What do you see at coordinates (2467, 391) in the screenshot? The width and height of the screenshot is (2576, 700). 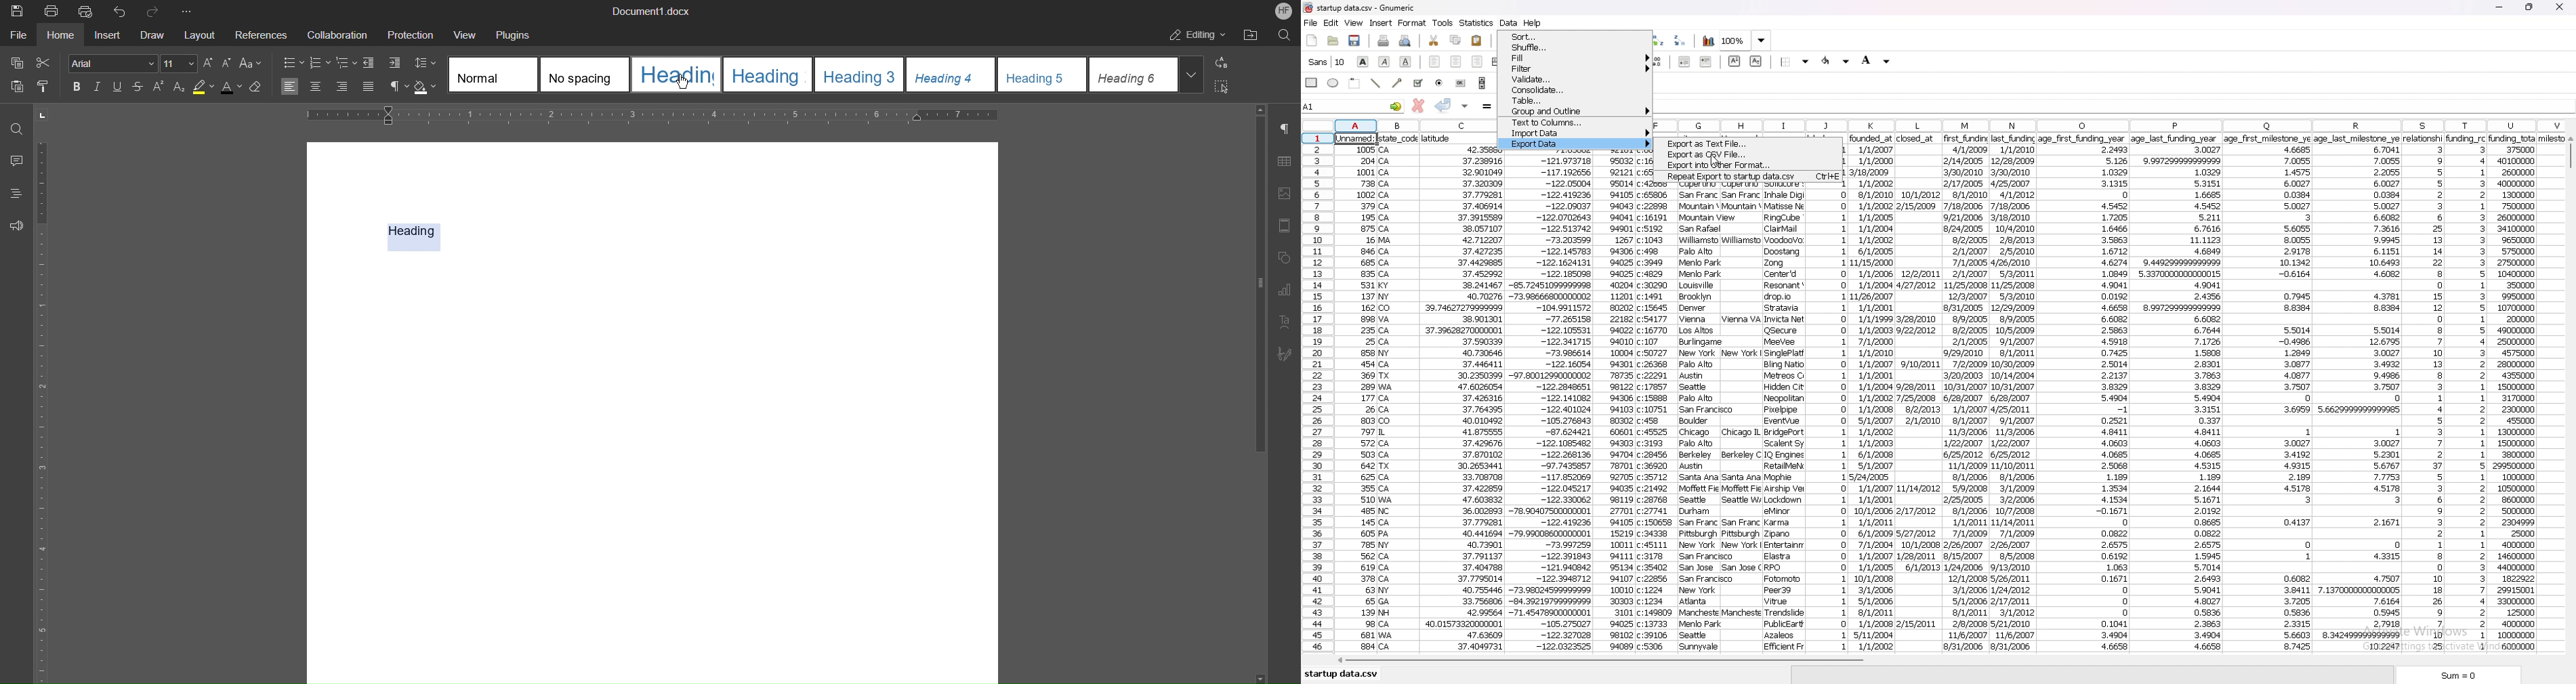 I see `data` at bounding box center [2467, 391].